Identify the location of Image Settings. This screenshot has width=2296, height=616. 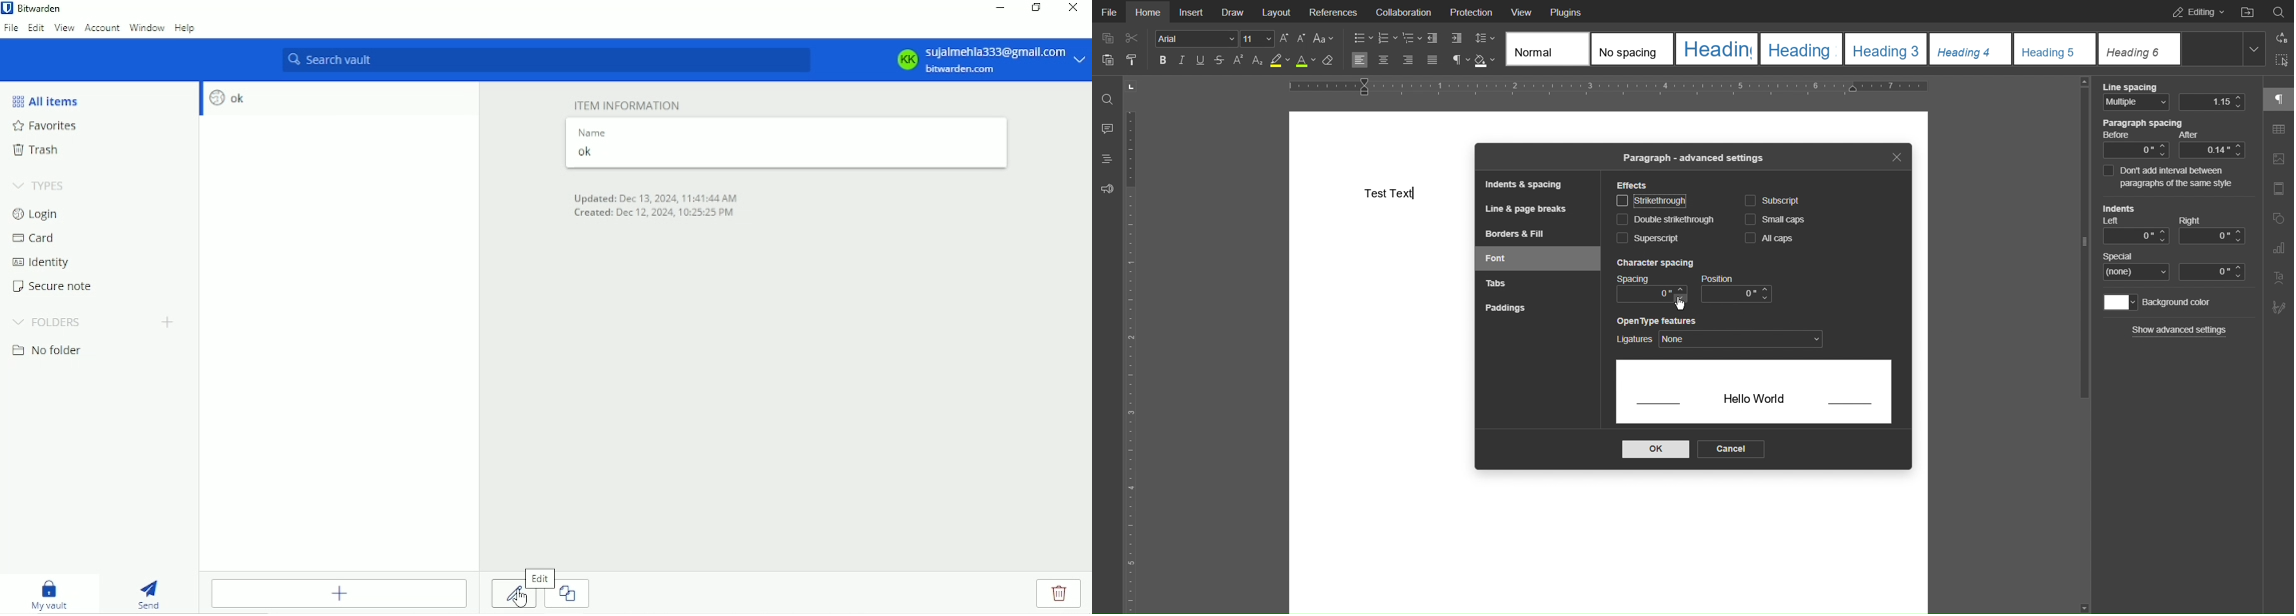
(2279, 161).